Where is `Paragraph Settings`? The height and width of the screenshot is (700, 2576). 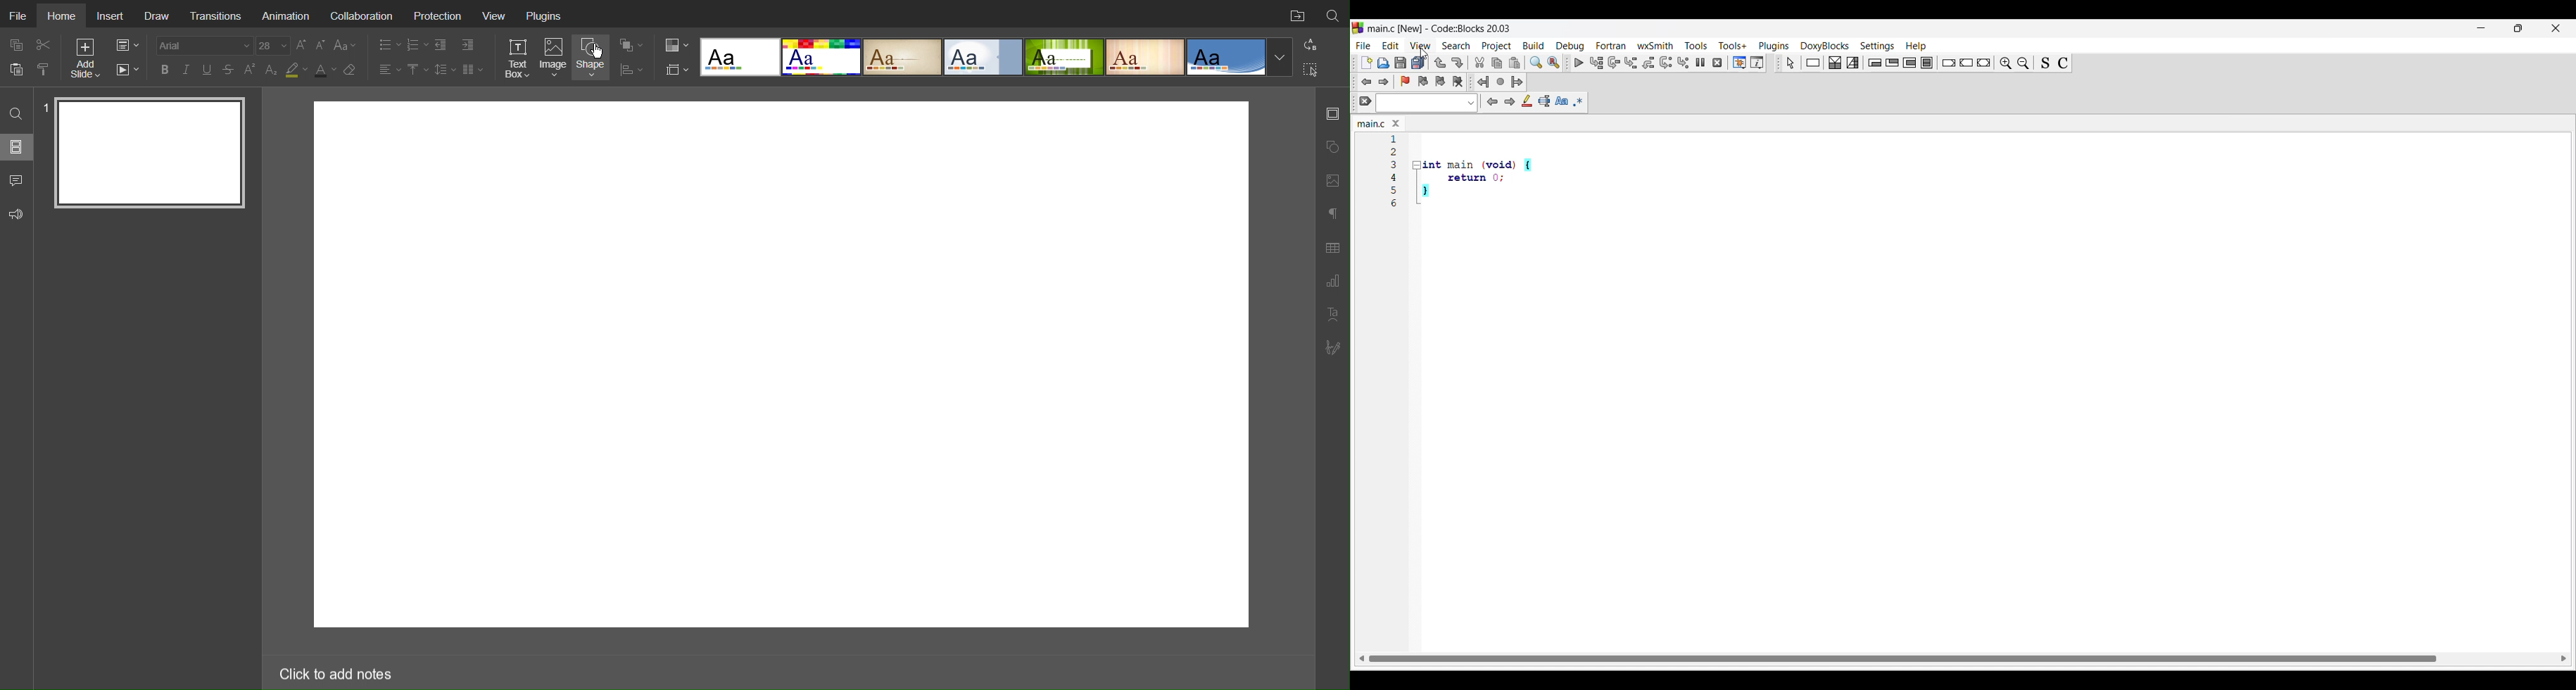 Paragraph Settings is located at coordinates (1332, 211).